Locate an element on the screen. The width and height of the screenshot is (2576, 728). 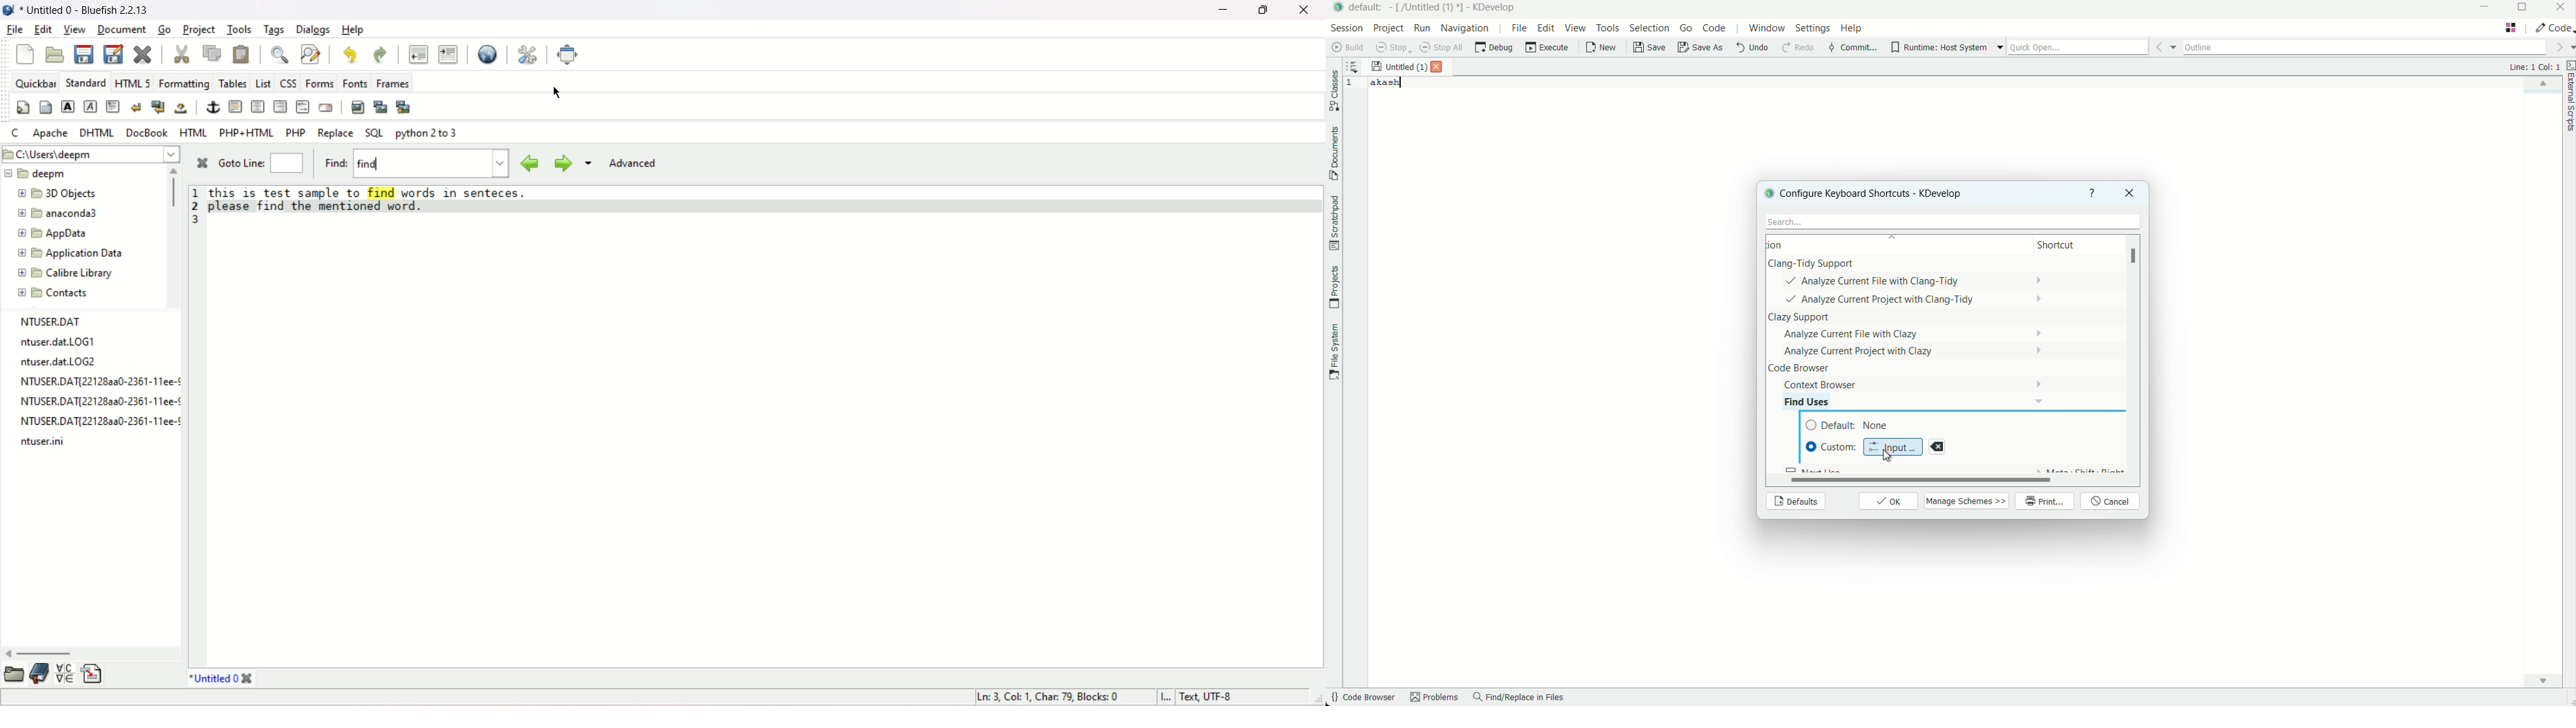
advanced is located at coordinates (635, 164).